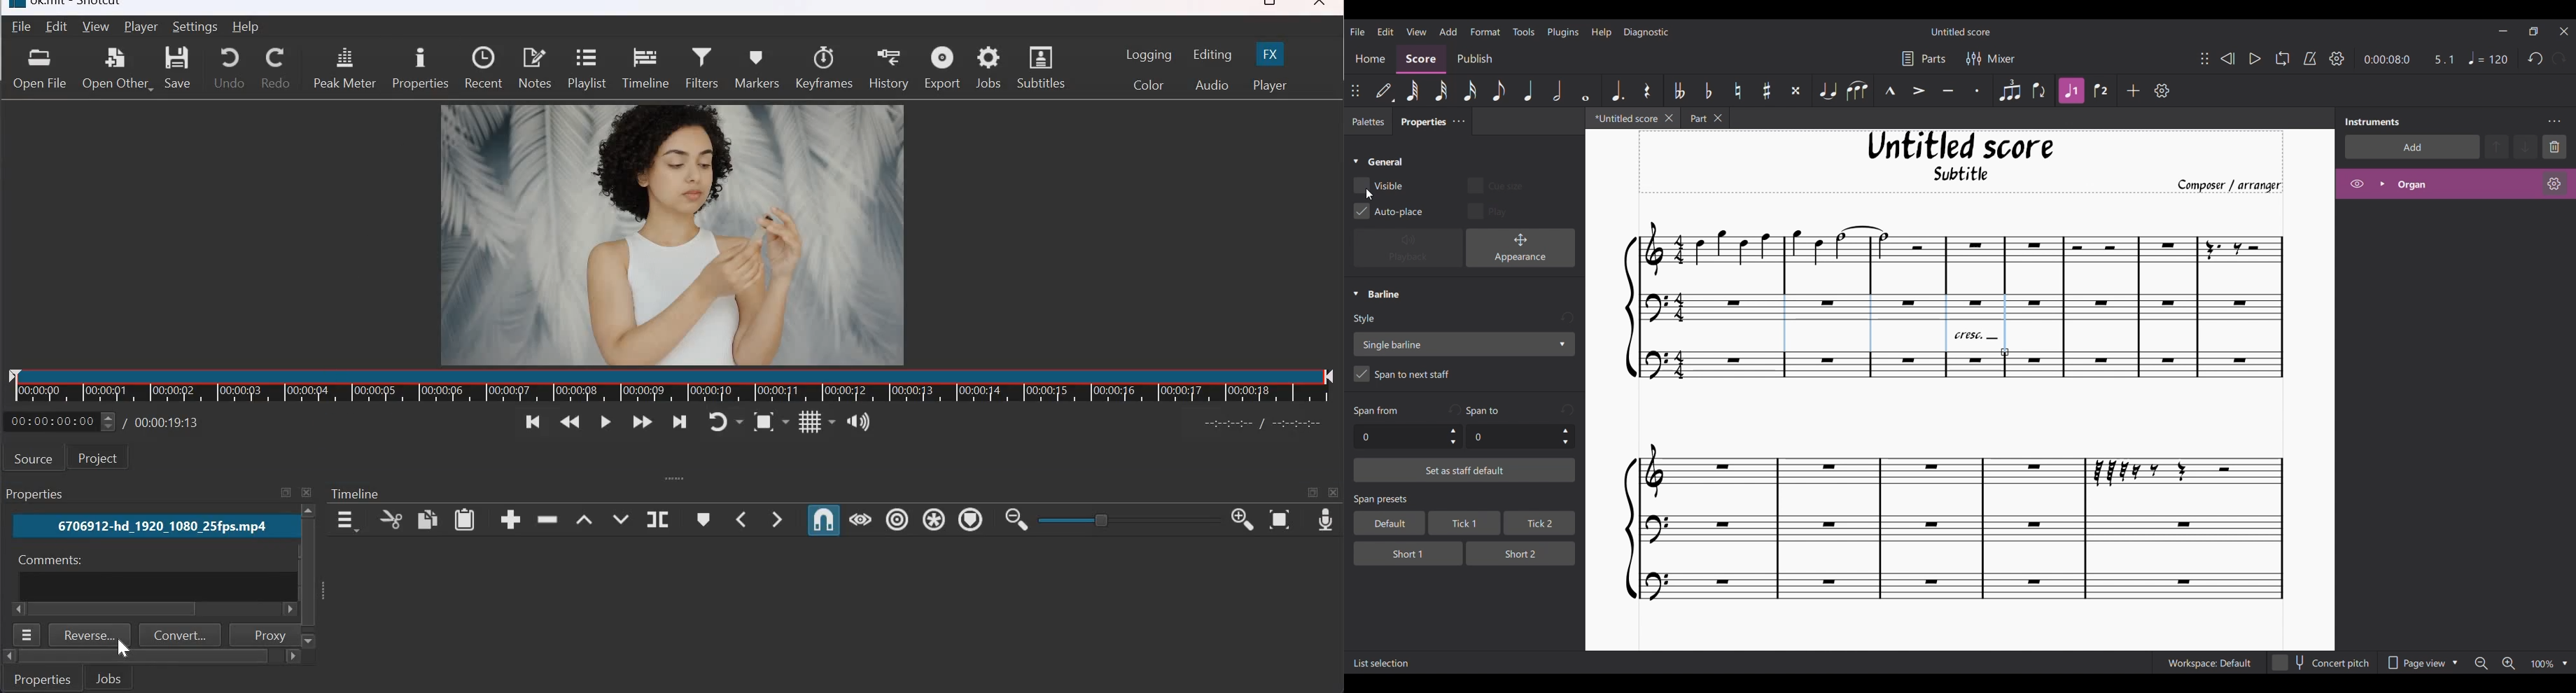 The width and height of the screenshot is (2576, 700). I want to click on Save, so click(181, 67).